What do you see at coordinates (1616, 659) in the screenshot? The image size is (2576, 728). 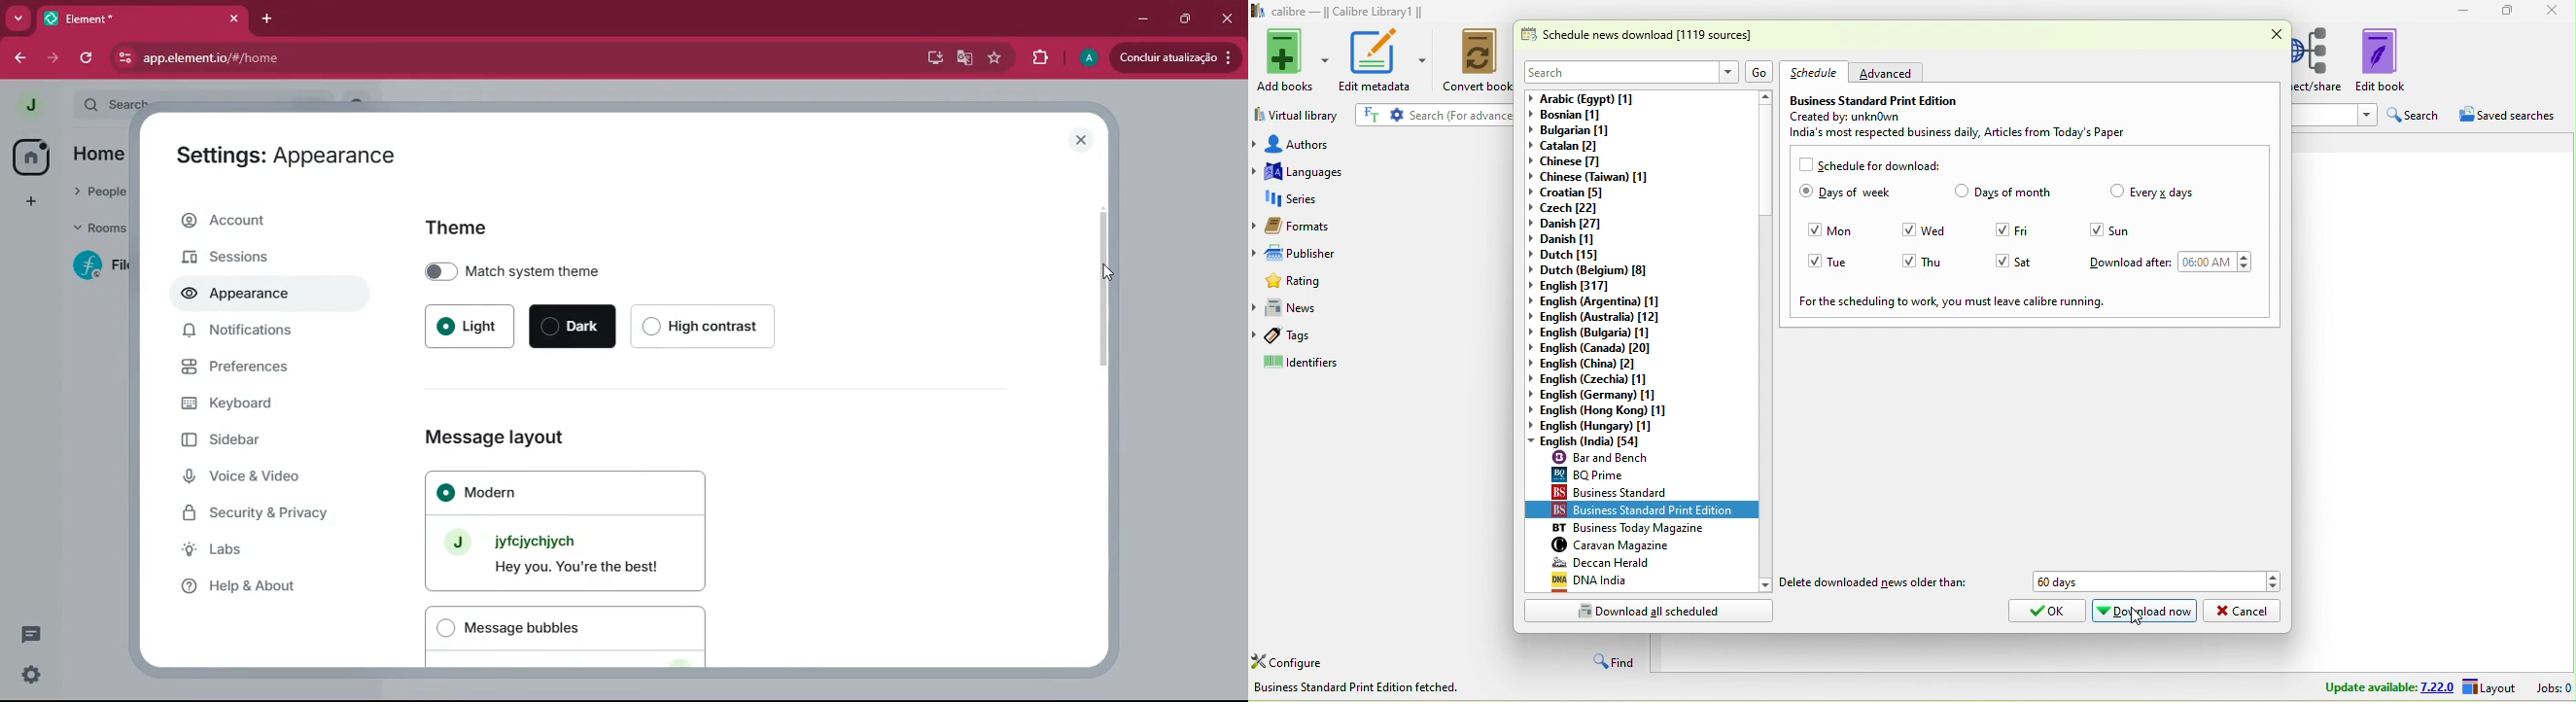 I see `find` at bounding box center [1616, 659].